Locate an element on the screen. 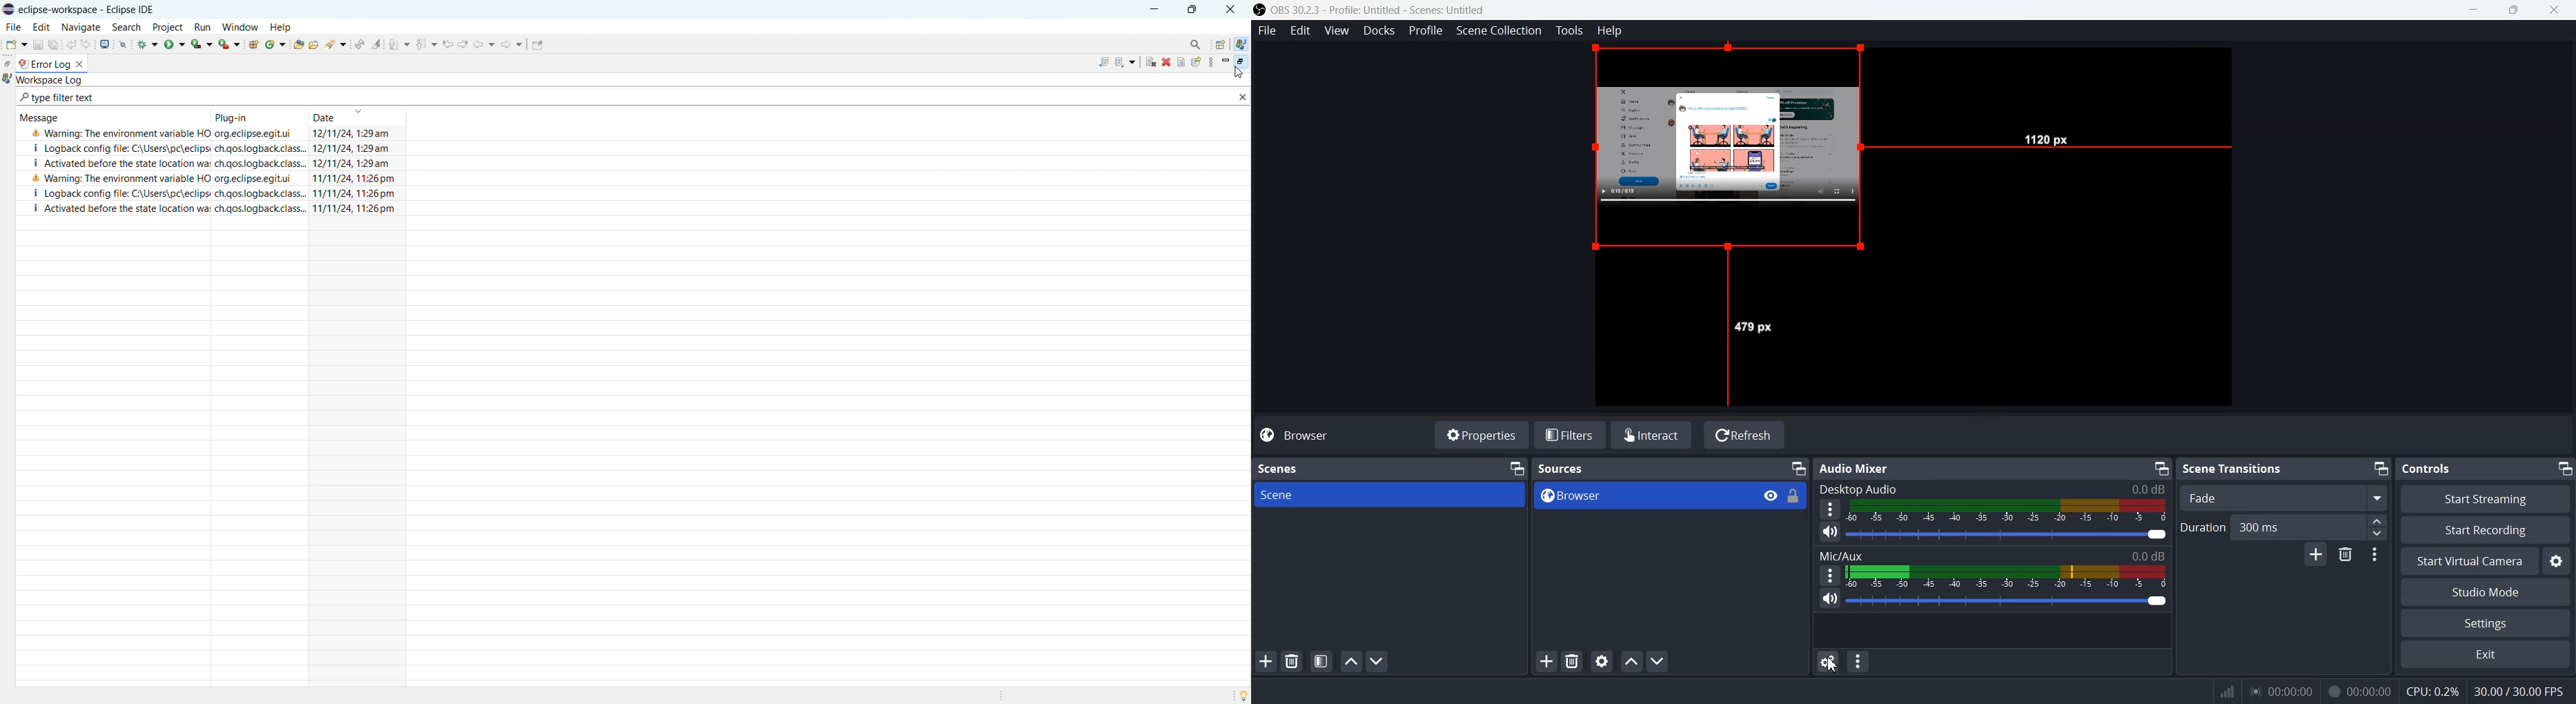  Controls is located at coordinates (2432, 467).